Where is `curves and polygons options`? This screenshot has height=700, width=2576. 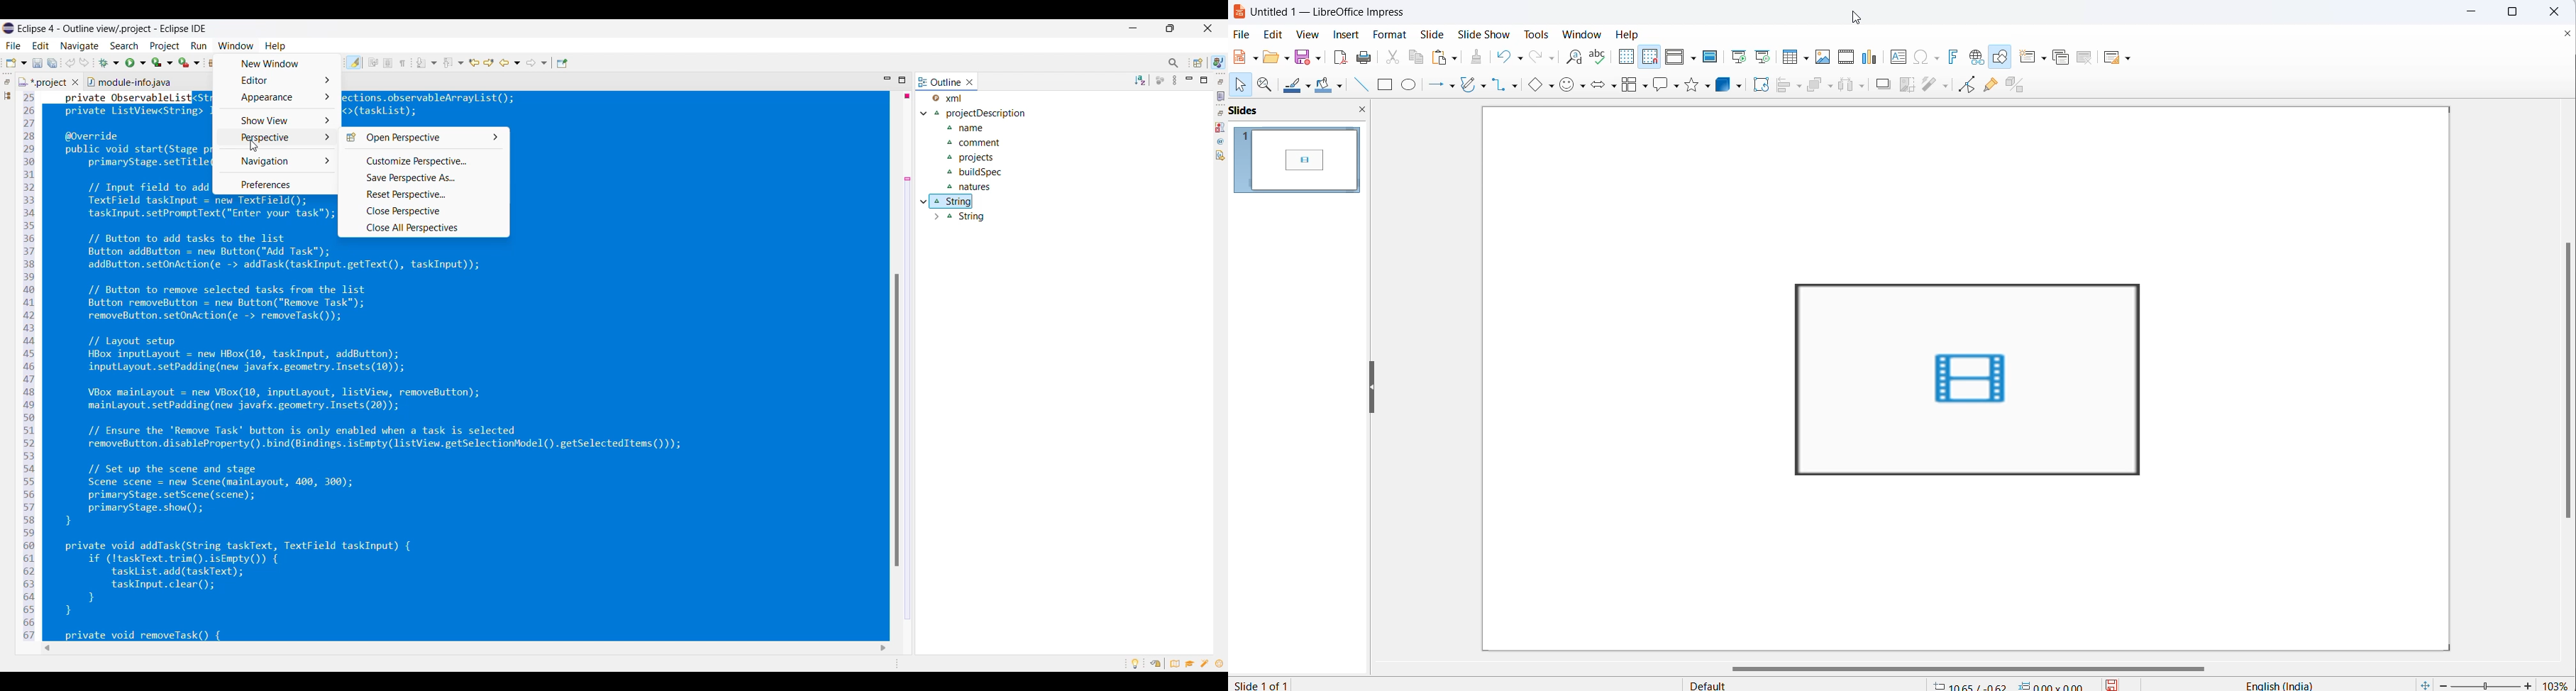
curves and polygons options is located at coordinates (1483, 85).